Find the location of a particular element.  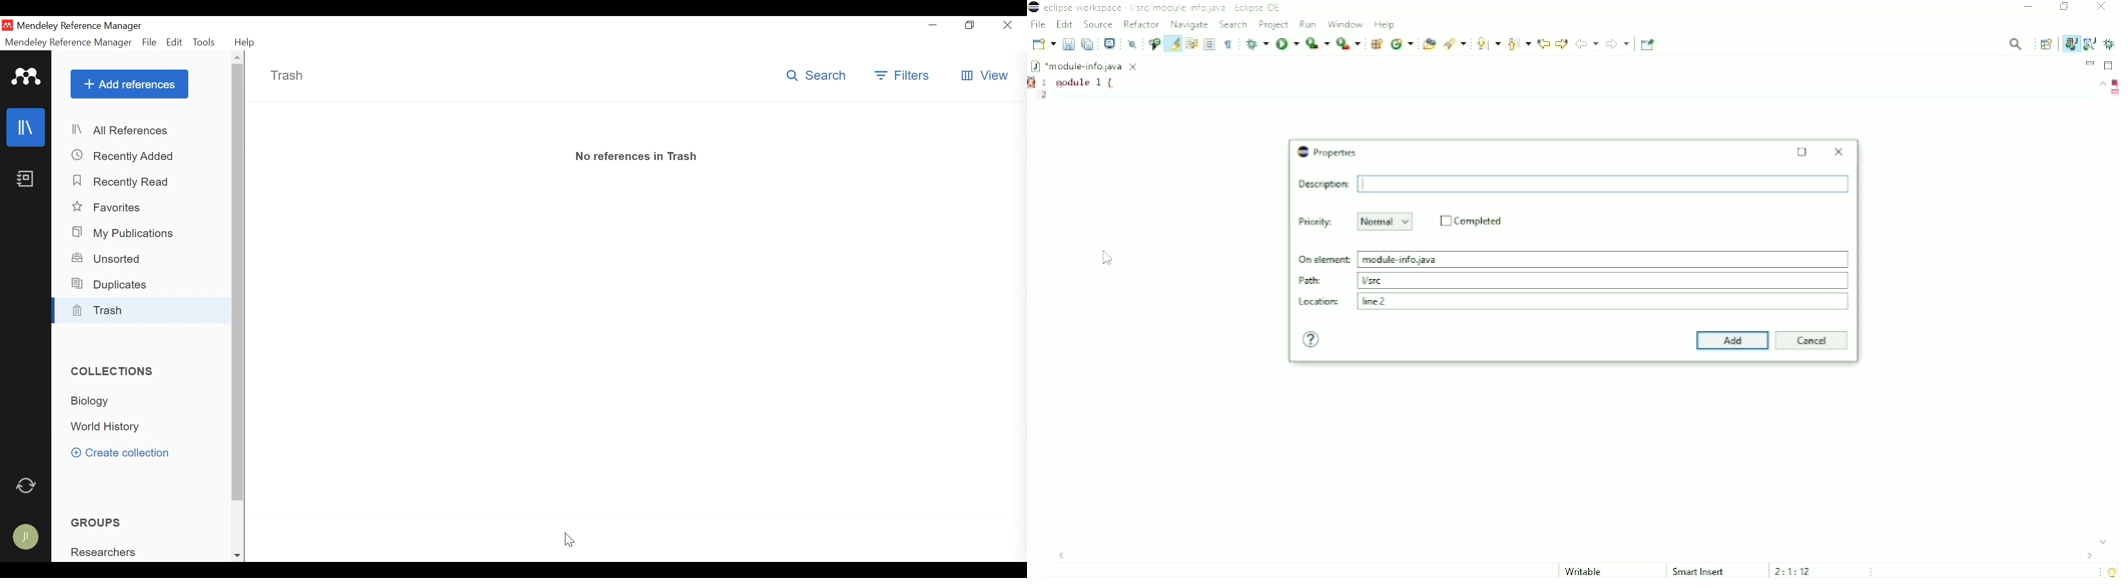

Vertical scrollbar is located at coordinates (2097, 313).